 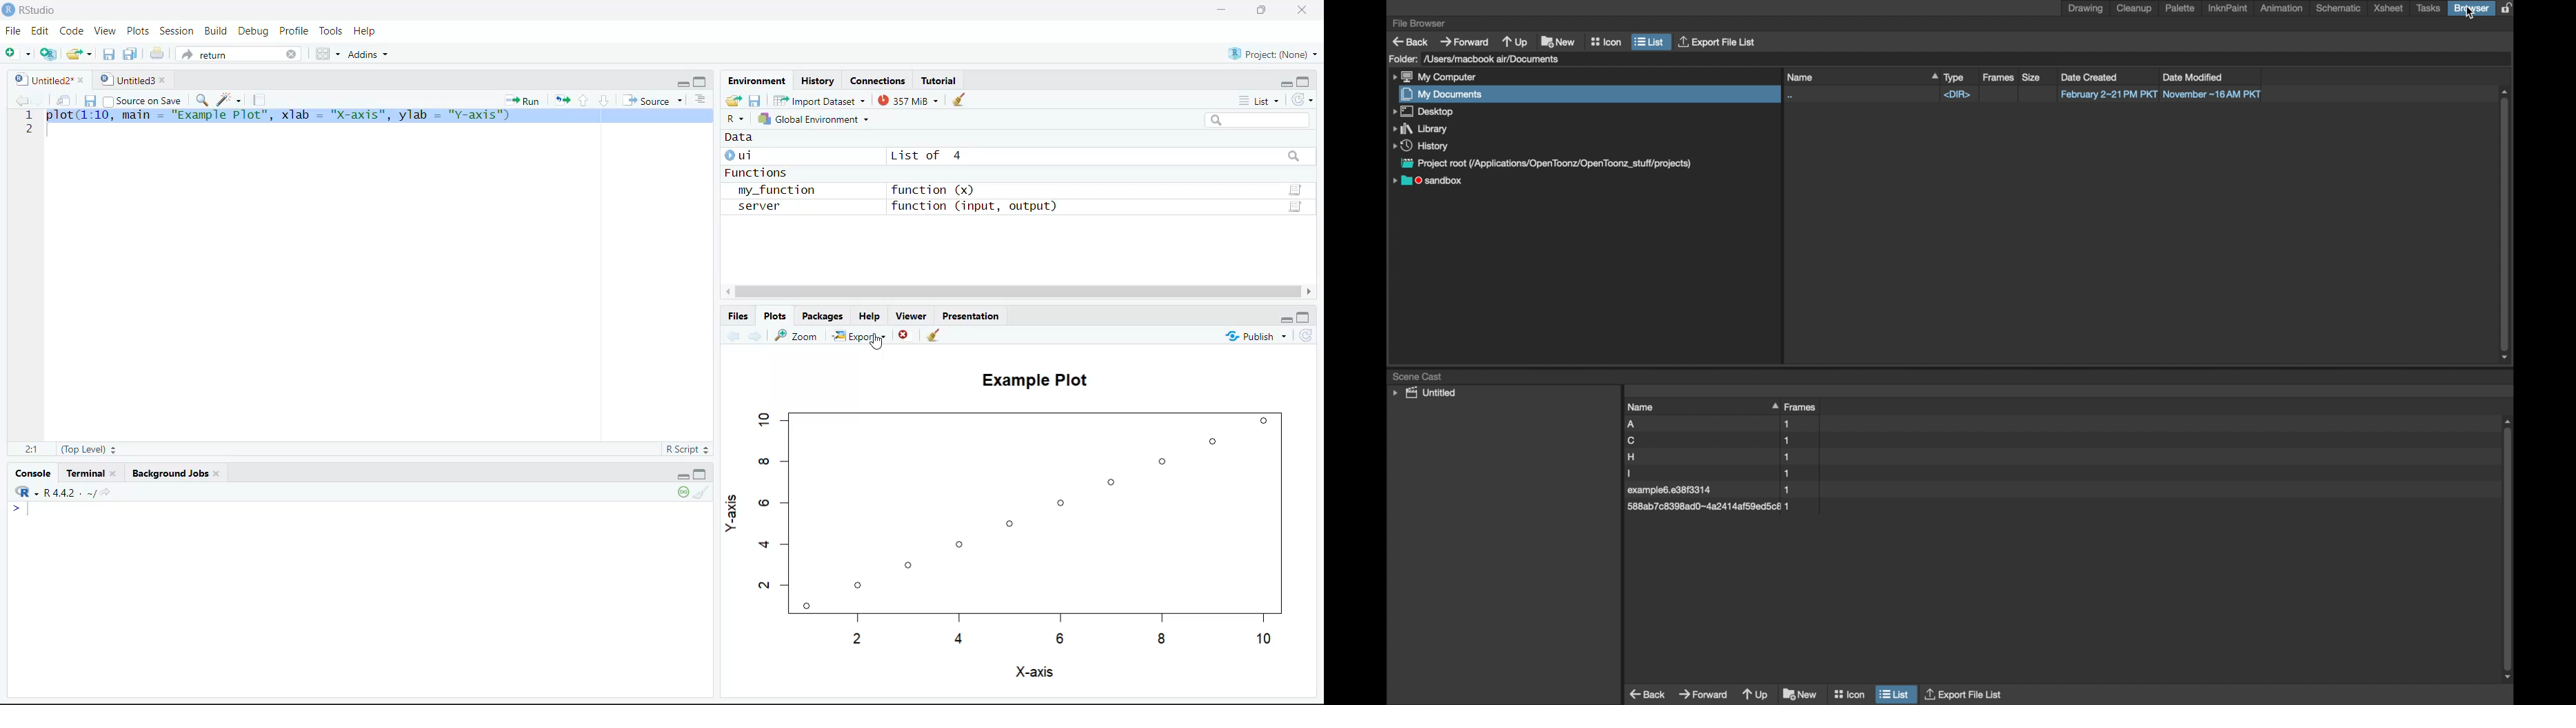 What do you see at coordinates (262, 99) in the screenshot?
I see `Compile Report (Ctrl + Shift + K)` at bounding box center [262, 99].